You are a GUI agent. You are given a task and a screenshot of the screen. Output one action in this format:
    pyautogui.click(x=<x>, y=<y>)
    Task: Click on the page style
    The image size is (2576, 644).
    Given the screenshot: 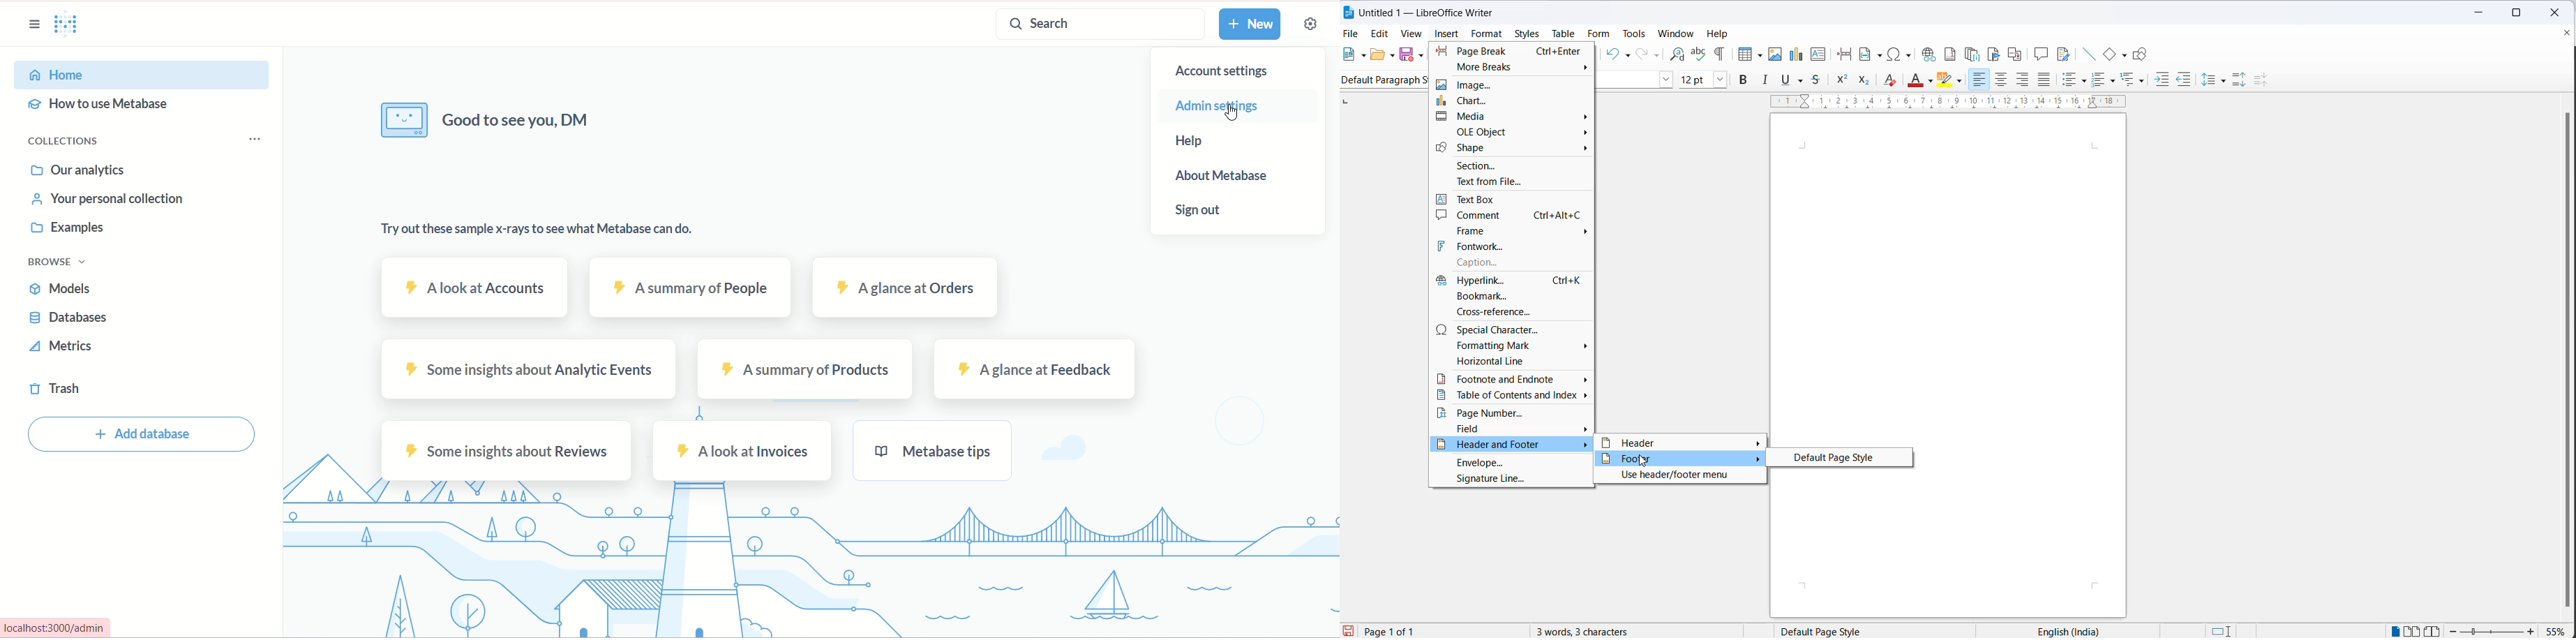 What is the action you would take?
    pyautogui.click(x=1848, y=631)
    